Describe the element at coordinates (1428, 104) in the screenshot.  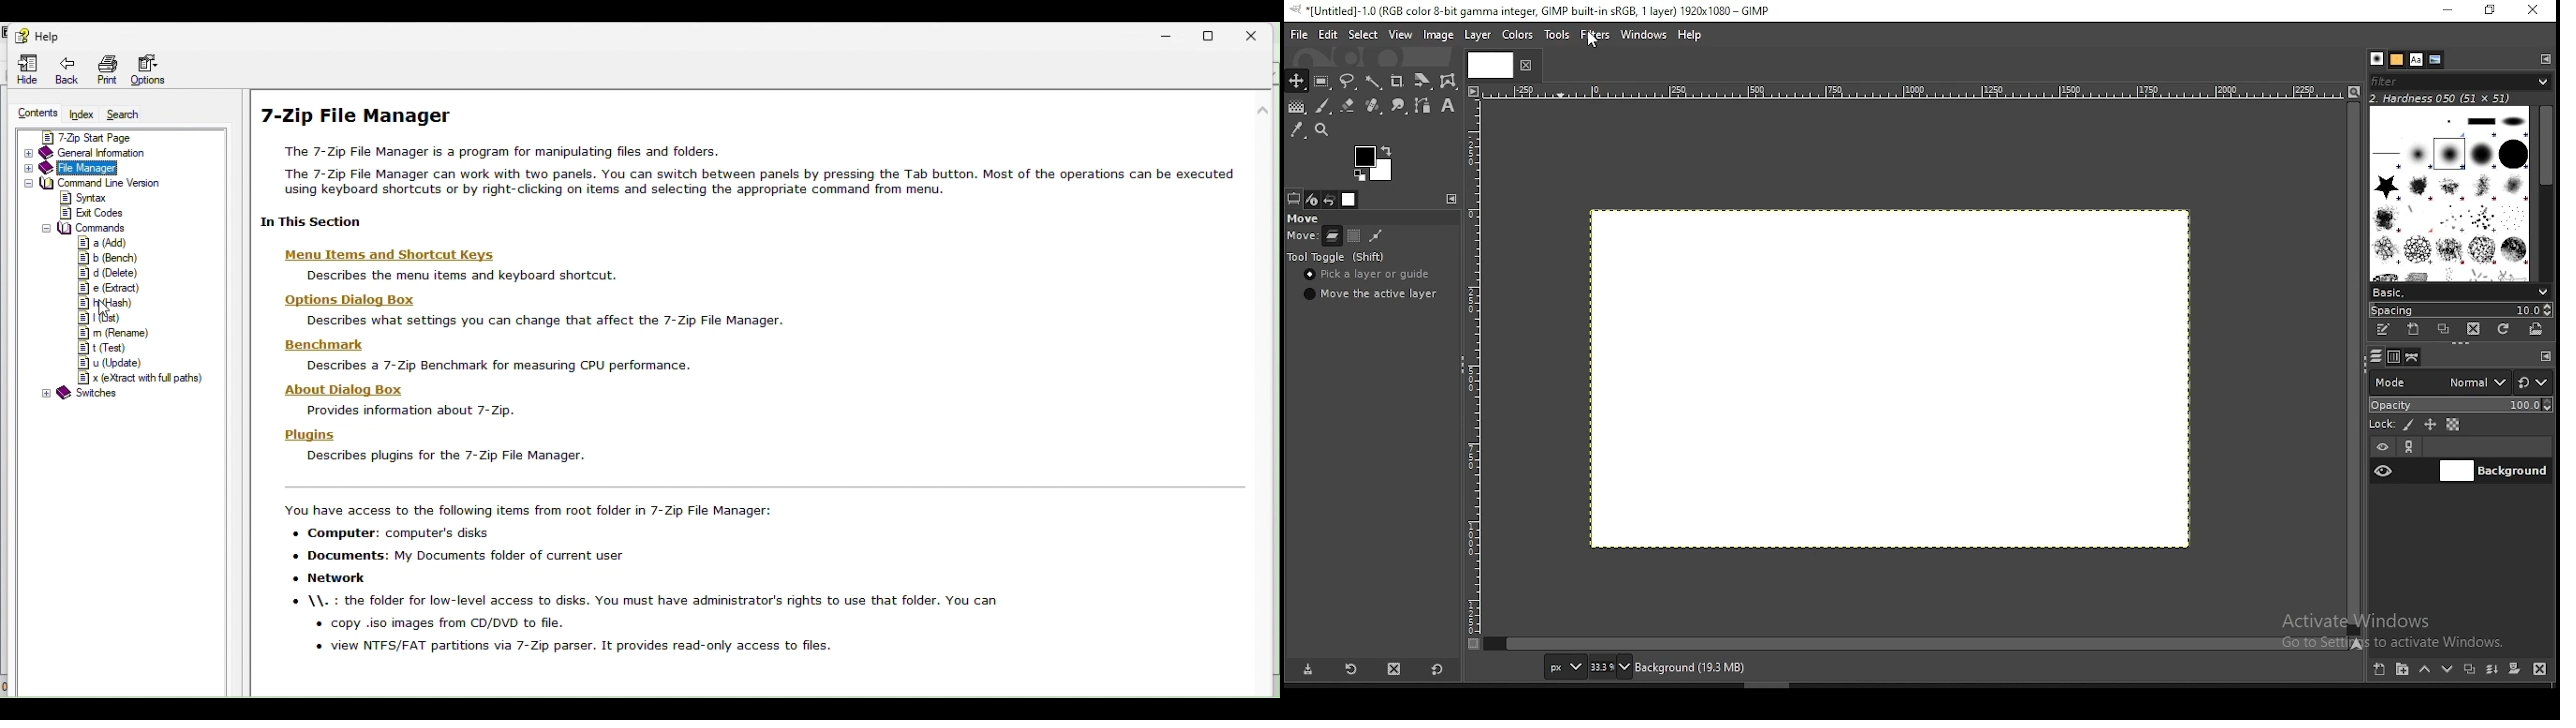
I see `paths tool` at that location.